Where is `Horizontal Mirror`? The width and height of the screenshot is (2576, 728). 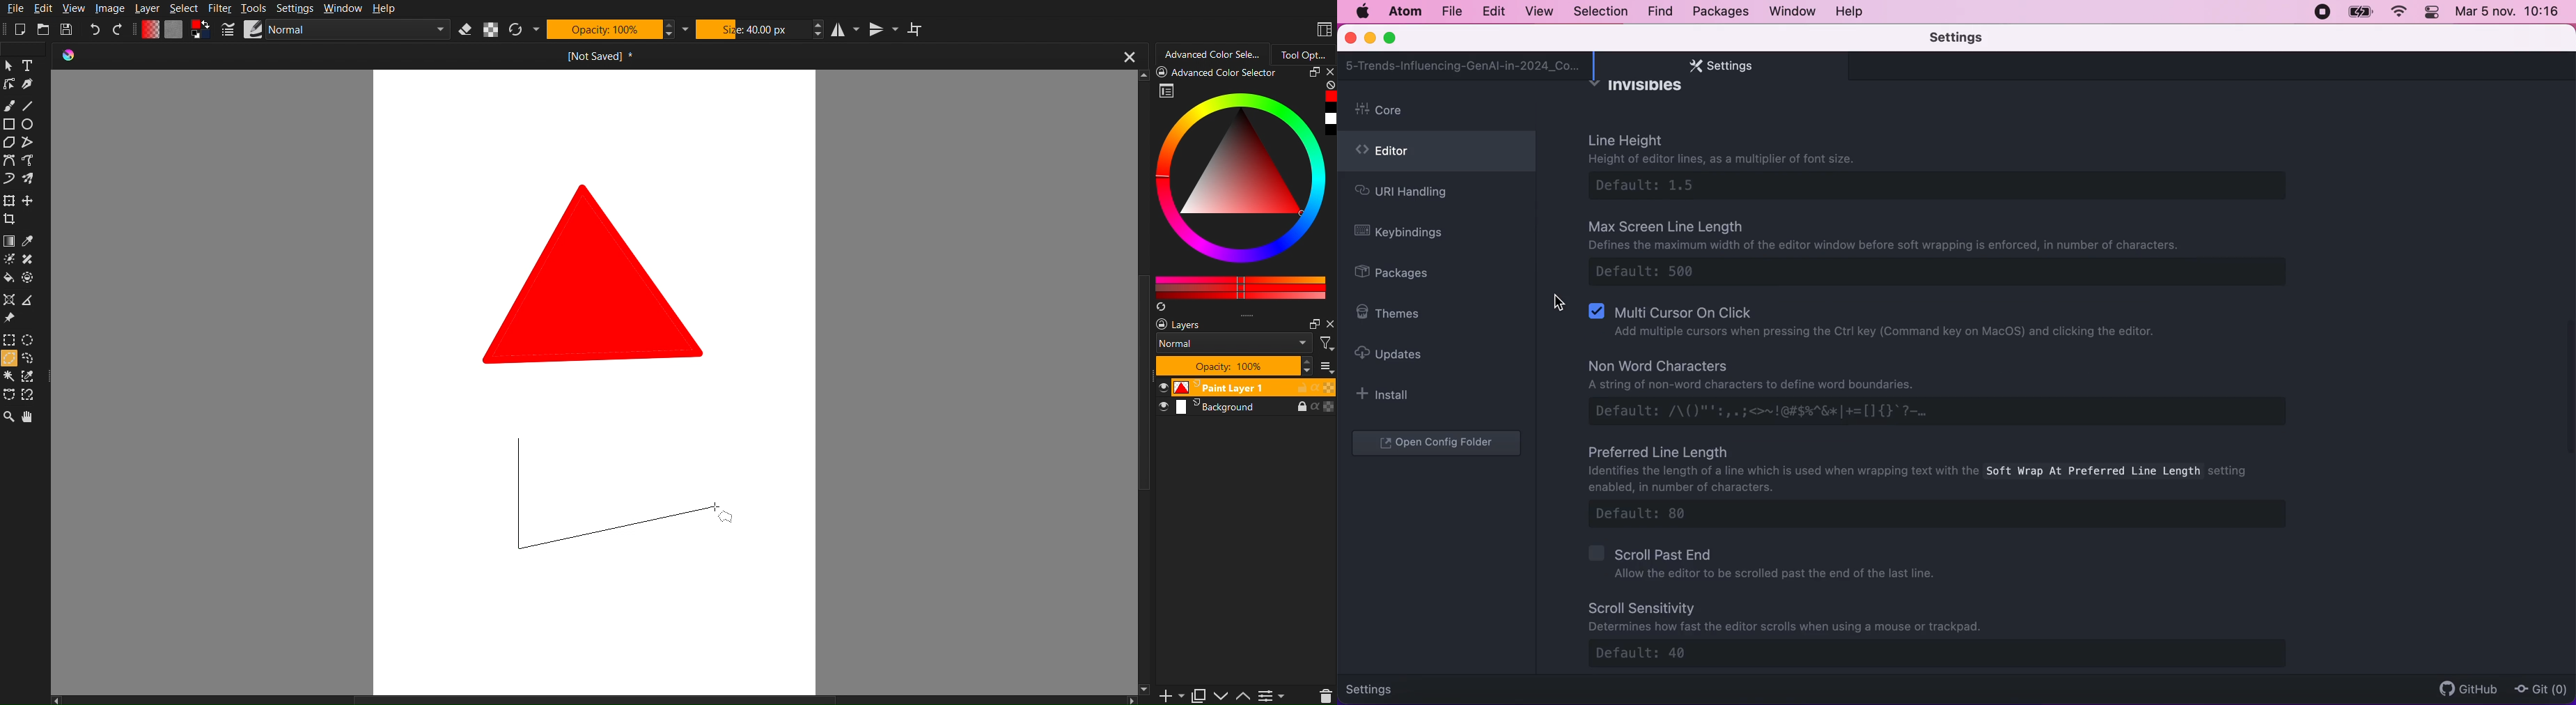 Horizontal Mirror is located at coordinates (848, 31).